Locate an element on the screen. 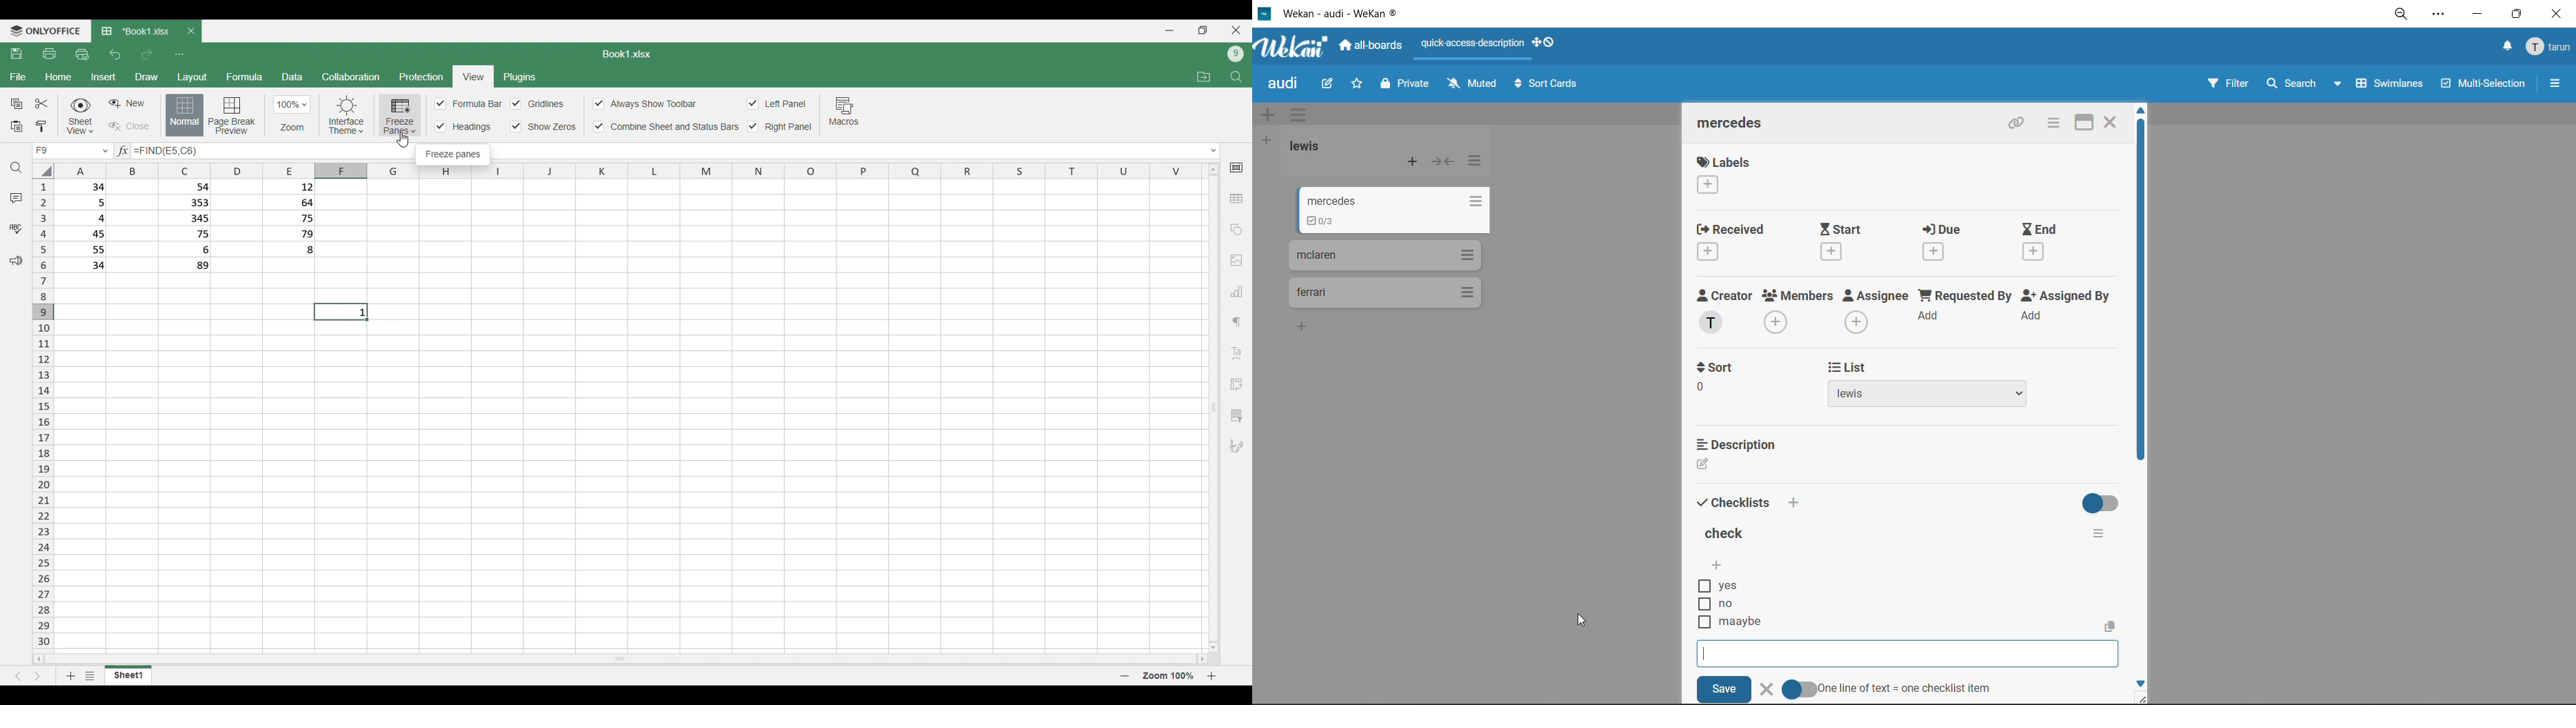 The image size is (2576, 728). Copy is located at coordinates (16, 104).